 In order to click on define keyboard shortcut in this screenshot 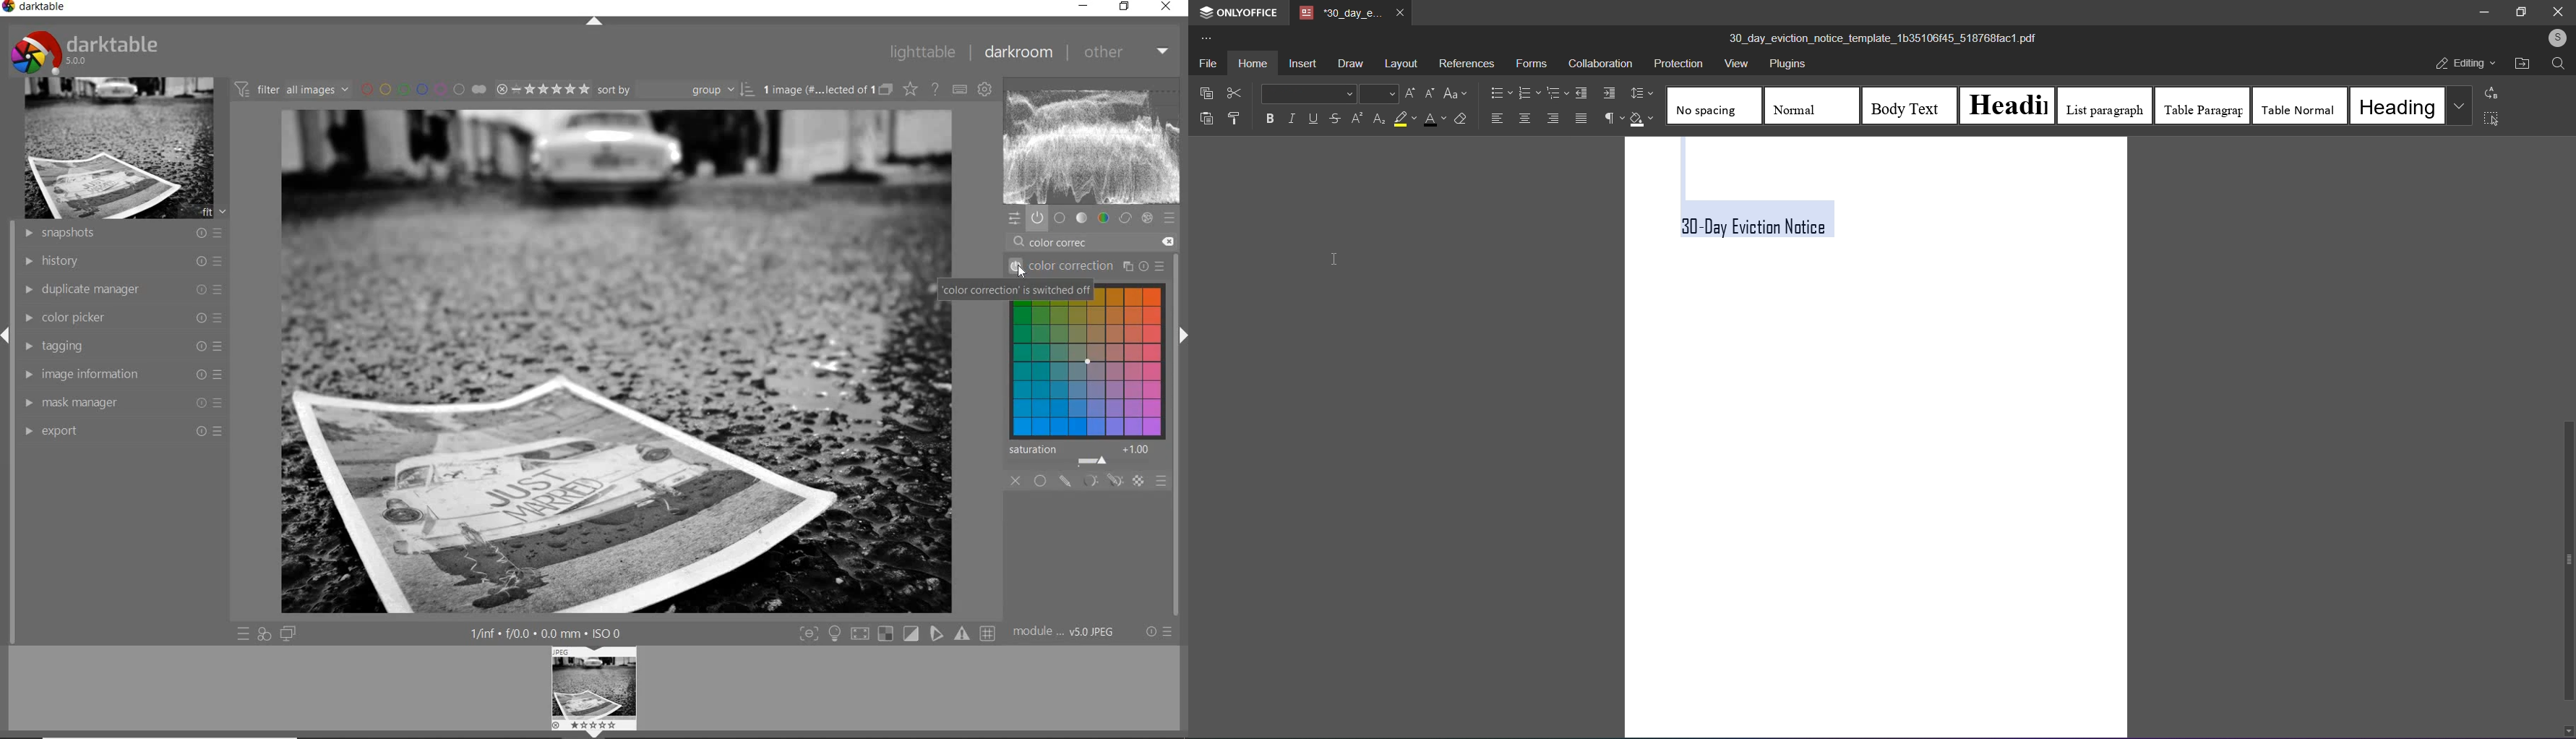, I will do `click(960, 88)`.